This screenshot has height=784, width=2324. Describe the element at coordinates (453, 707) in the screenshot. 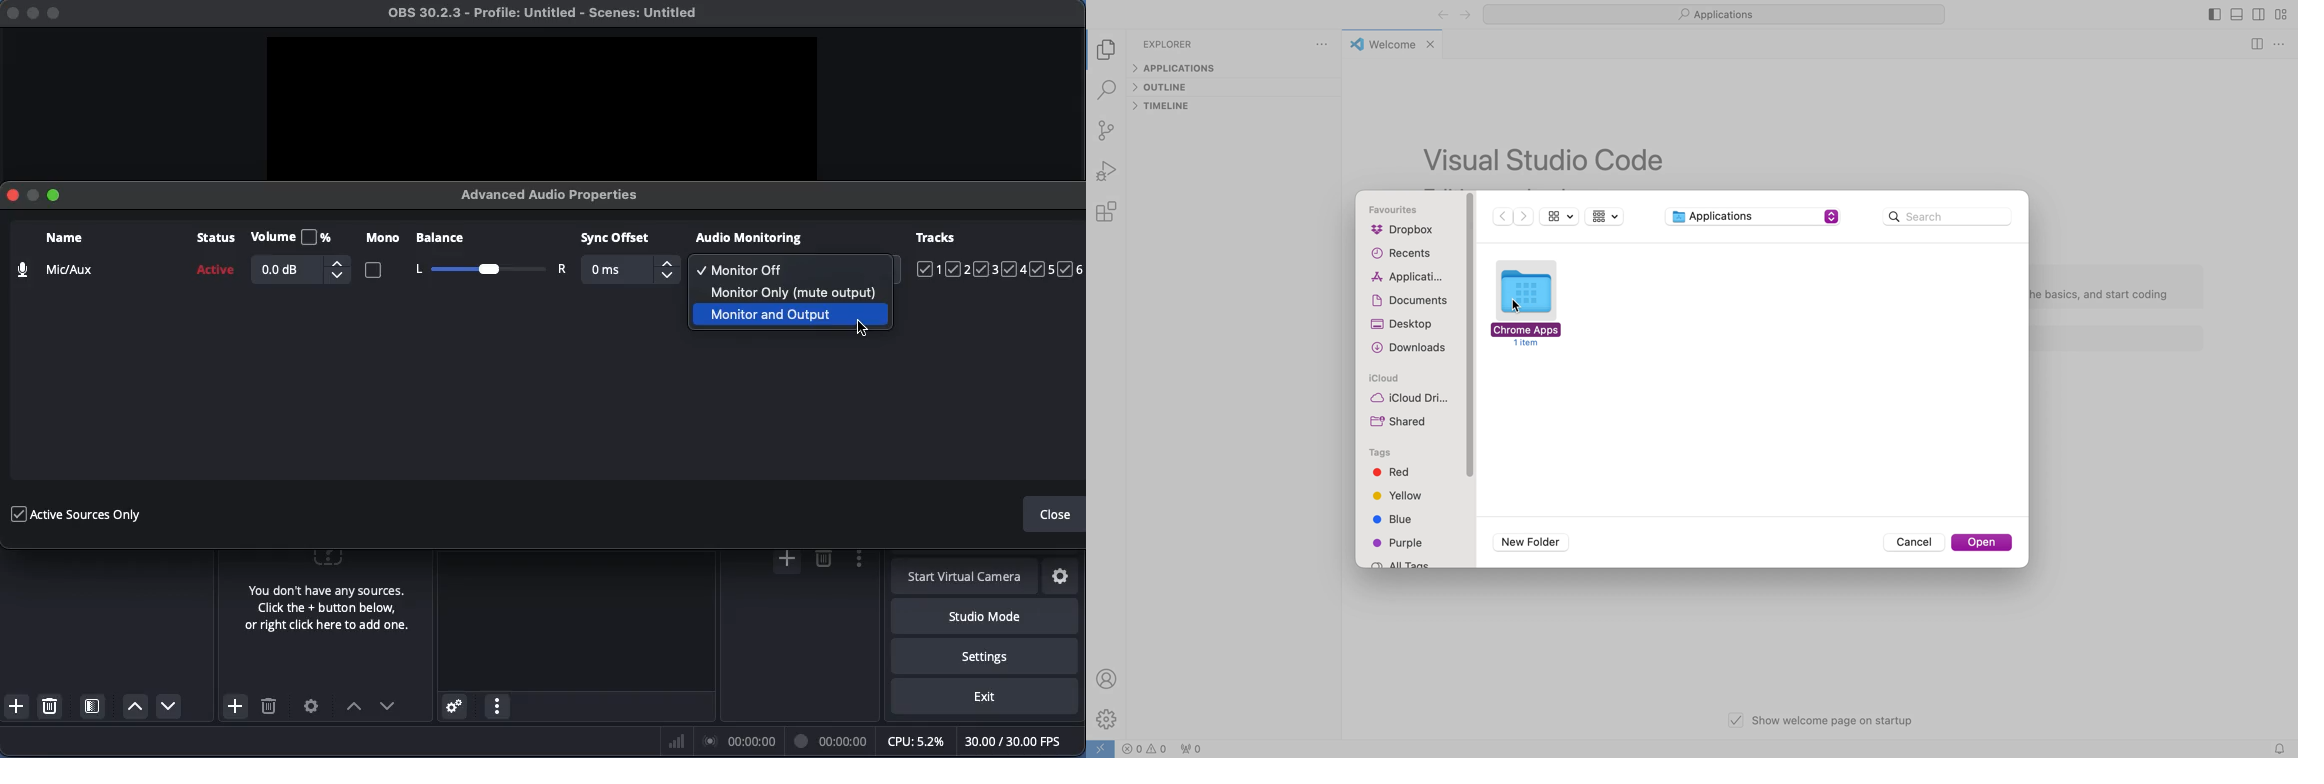

I see `Advanced audio properties` at that location.